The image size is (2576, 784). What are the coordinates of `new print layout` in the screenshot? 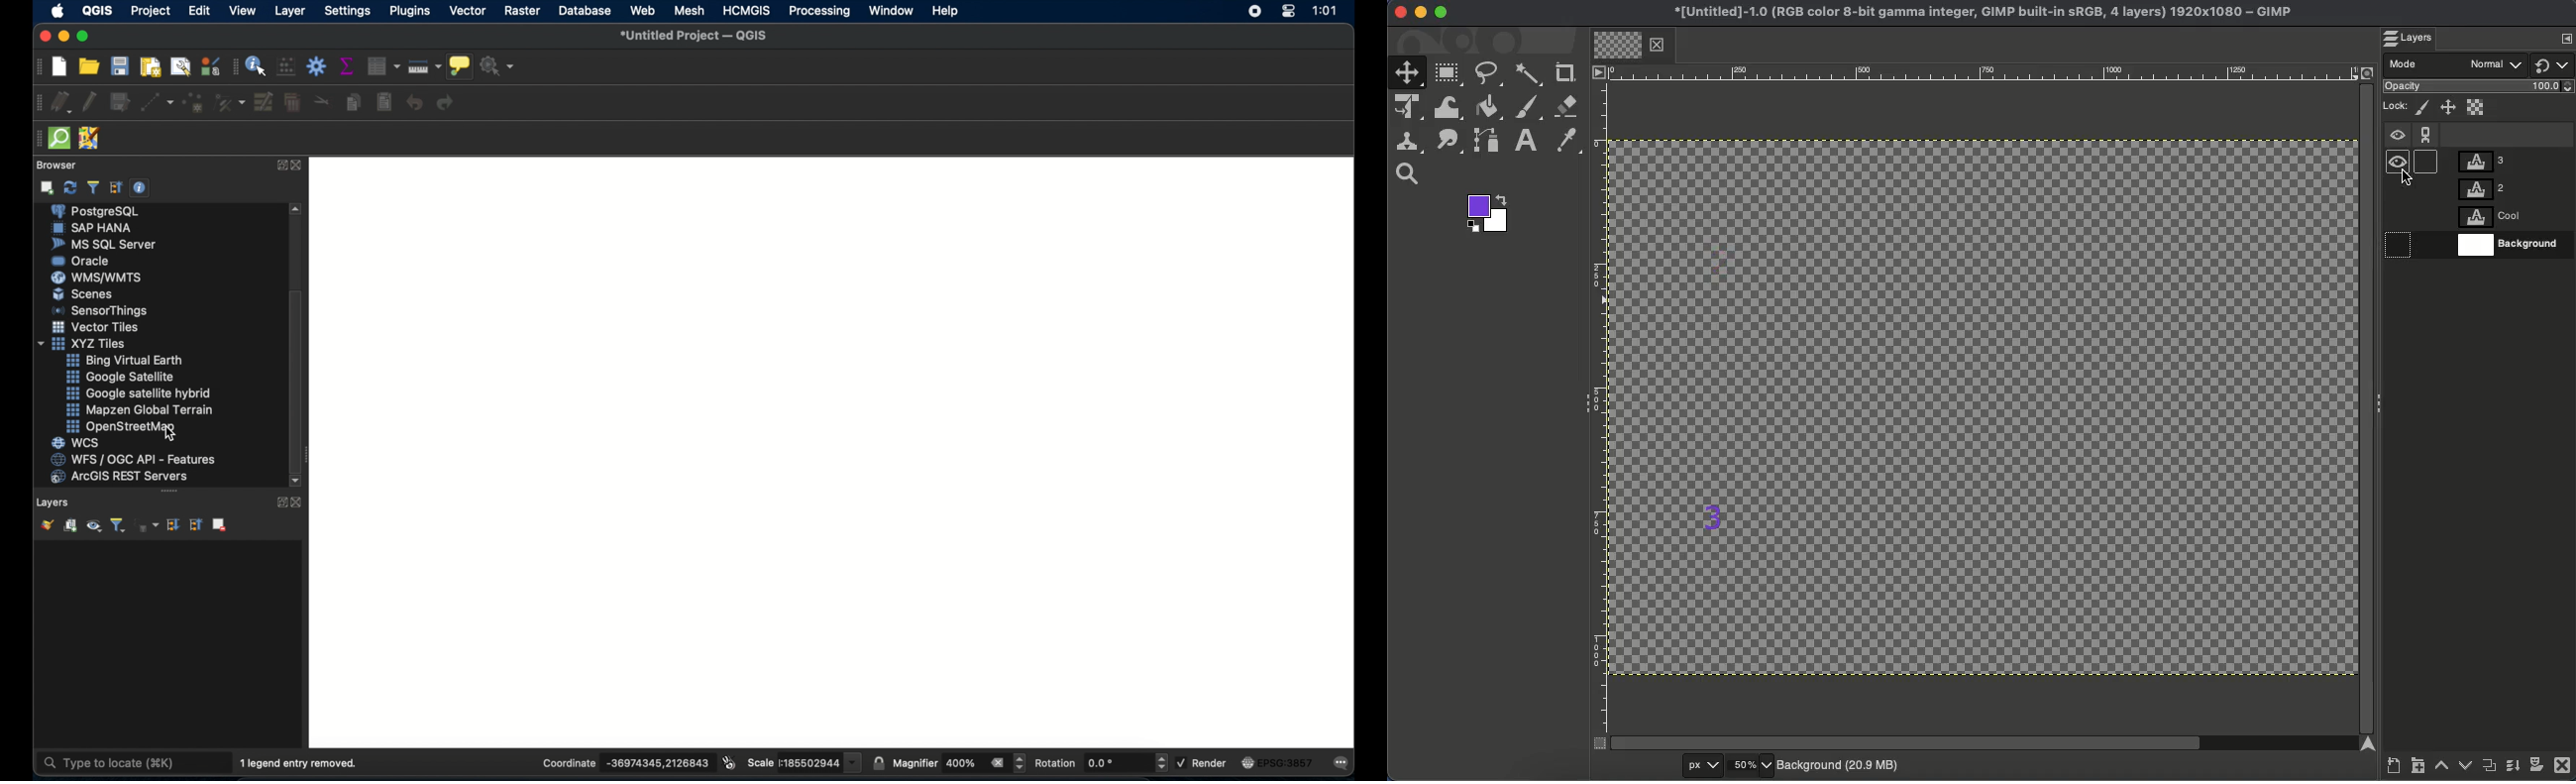 It's located at (151, 68).